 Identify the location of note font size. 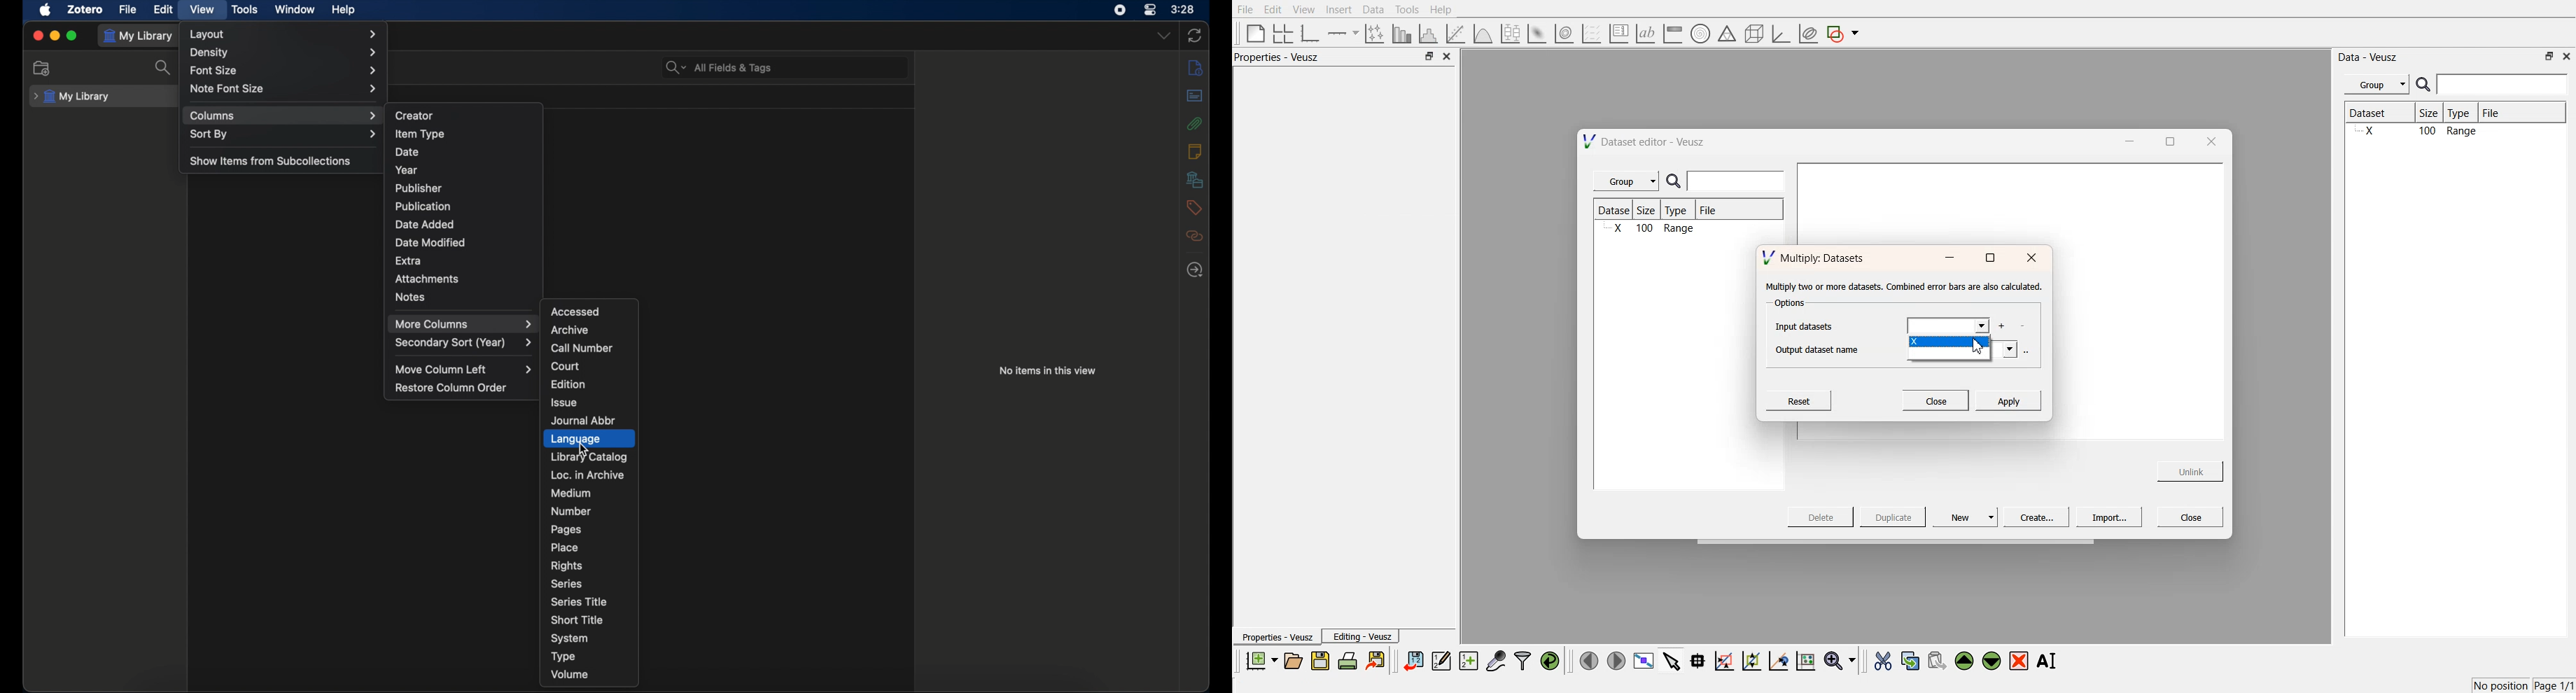
(285, 89).